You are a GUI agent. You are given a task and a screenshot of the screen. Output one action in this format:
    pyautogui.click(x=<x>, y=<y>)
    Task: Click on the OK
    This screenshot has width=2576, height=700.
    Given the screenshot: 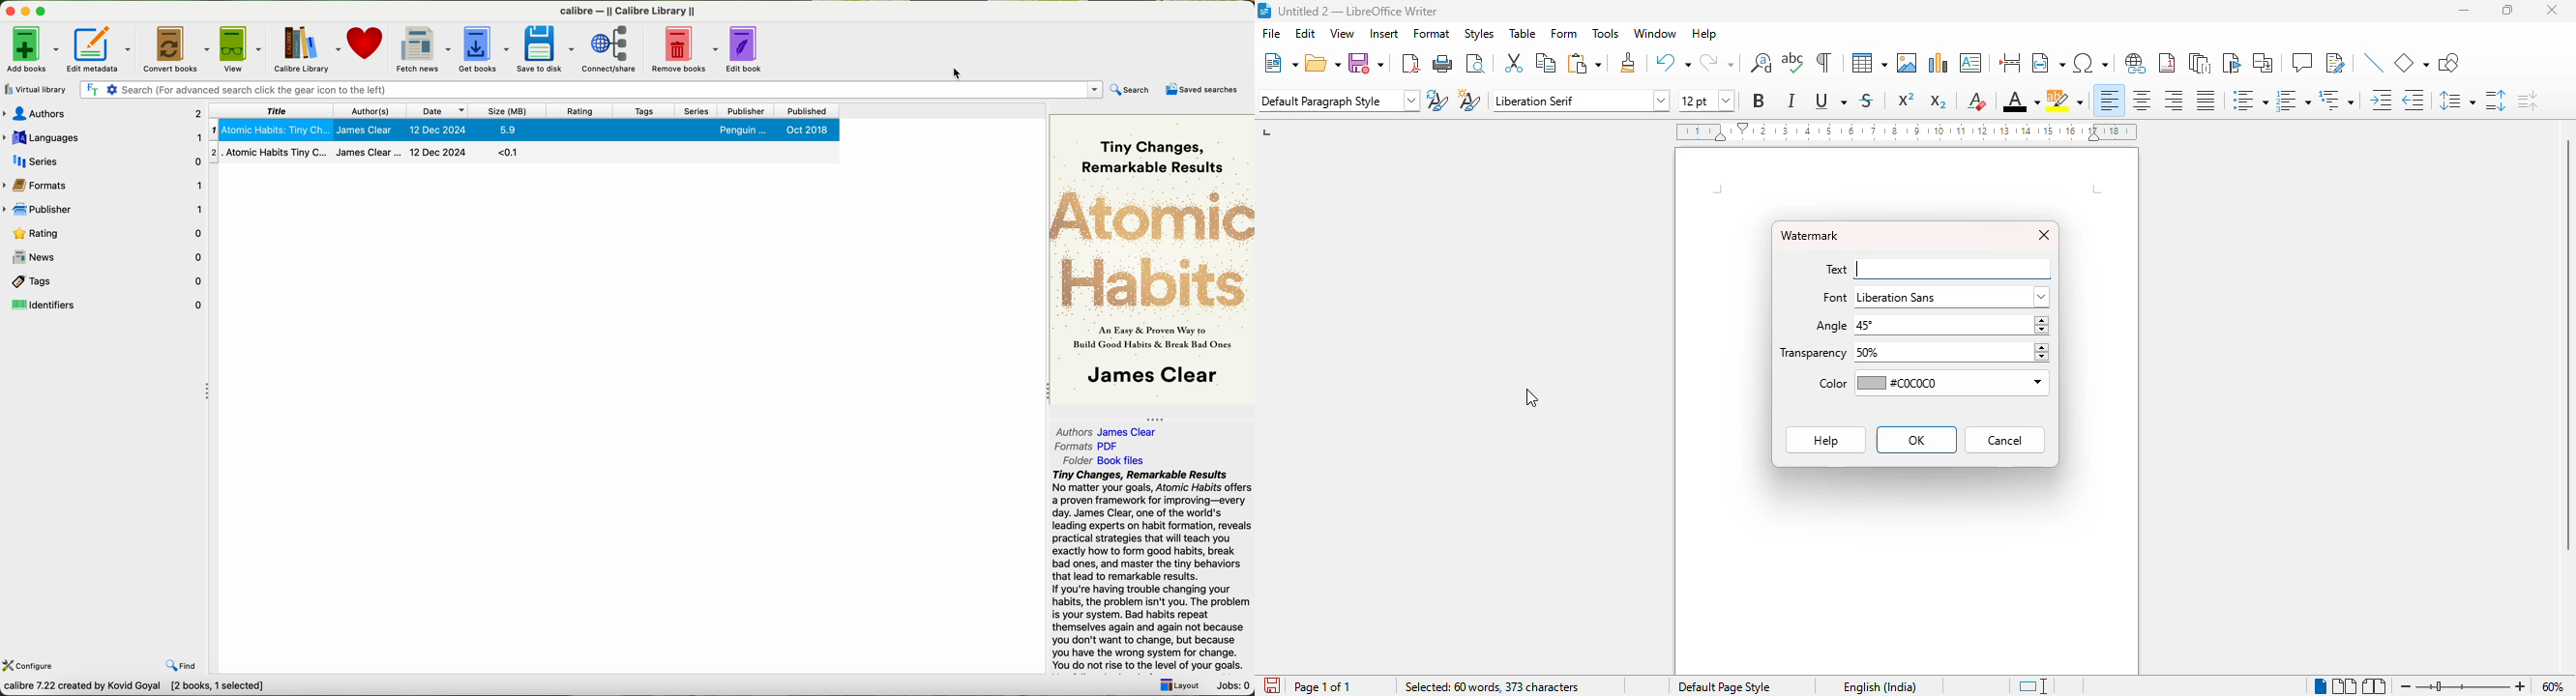 What is the action you would take?
    pyautogui.click(x=1916, y=439)
    